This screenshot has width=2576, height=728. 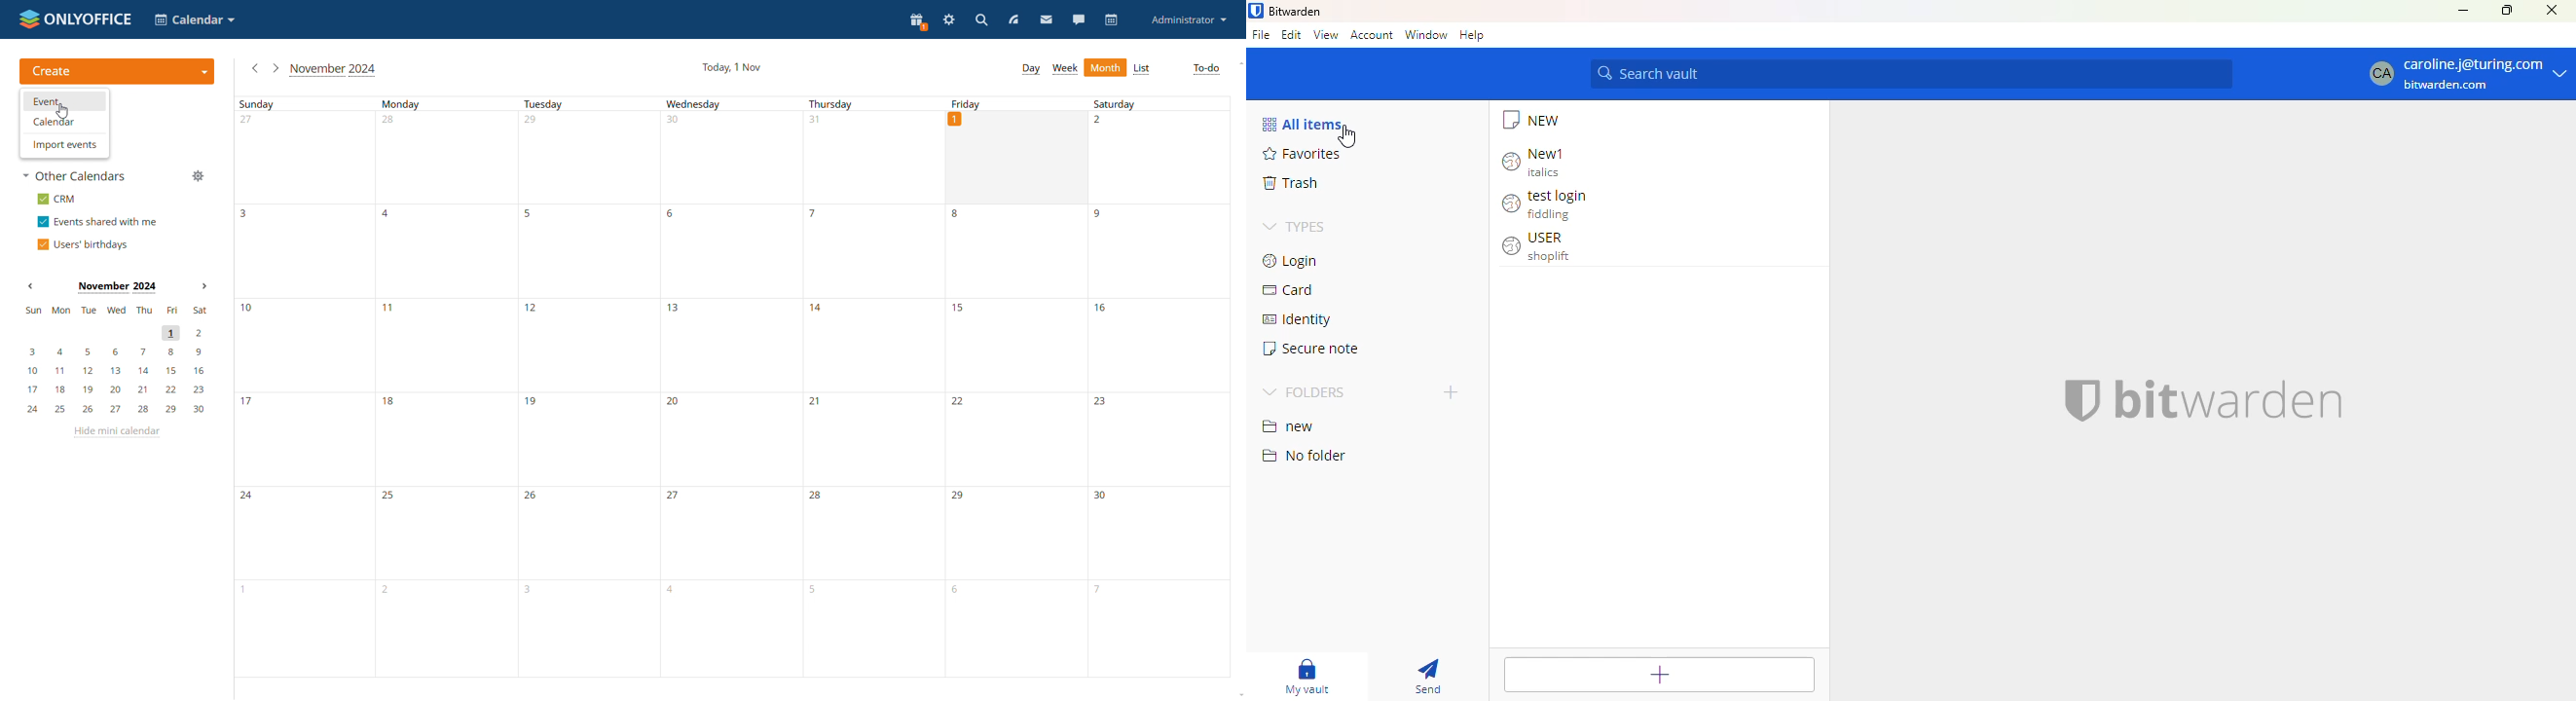 I want to click on Close, so click(x=2554, y=12).